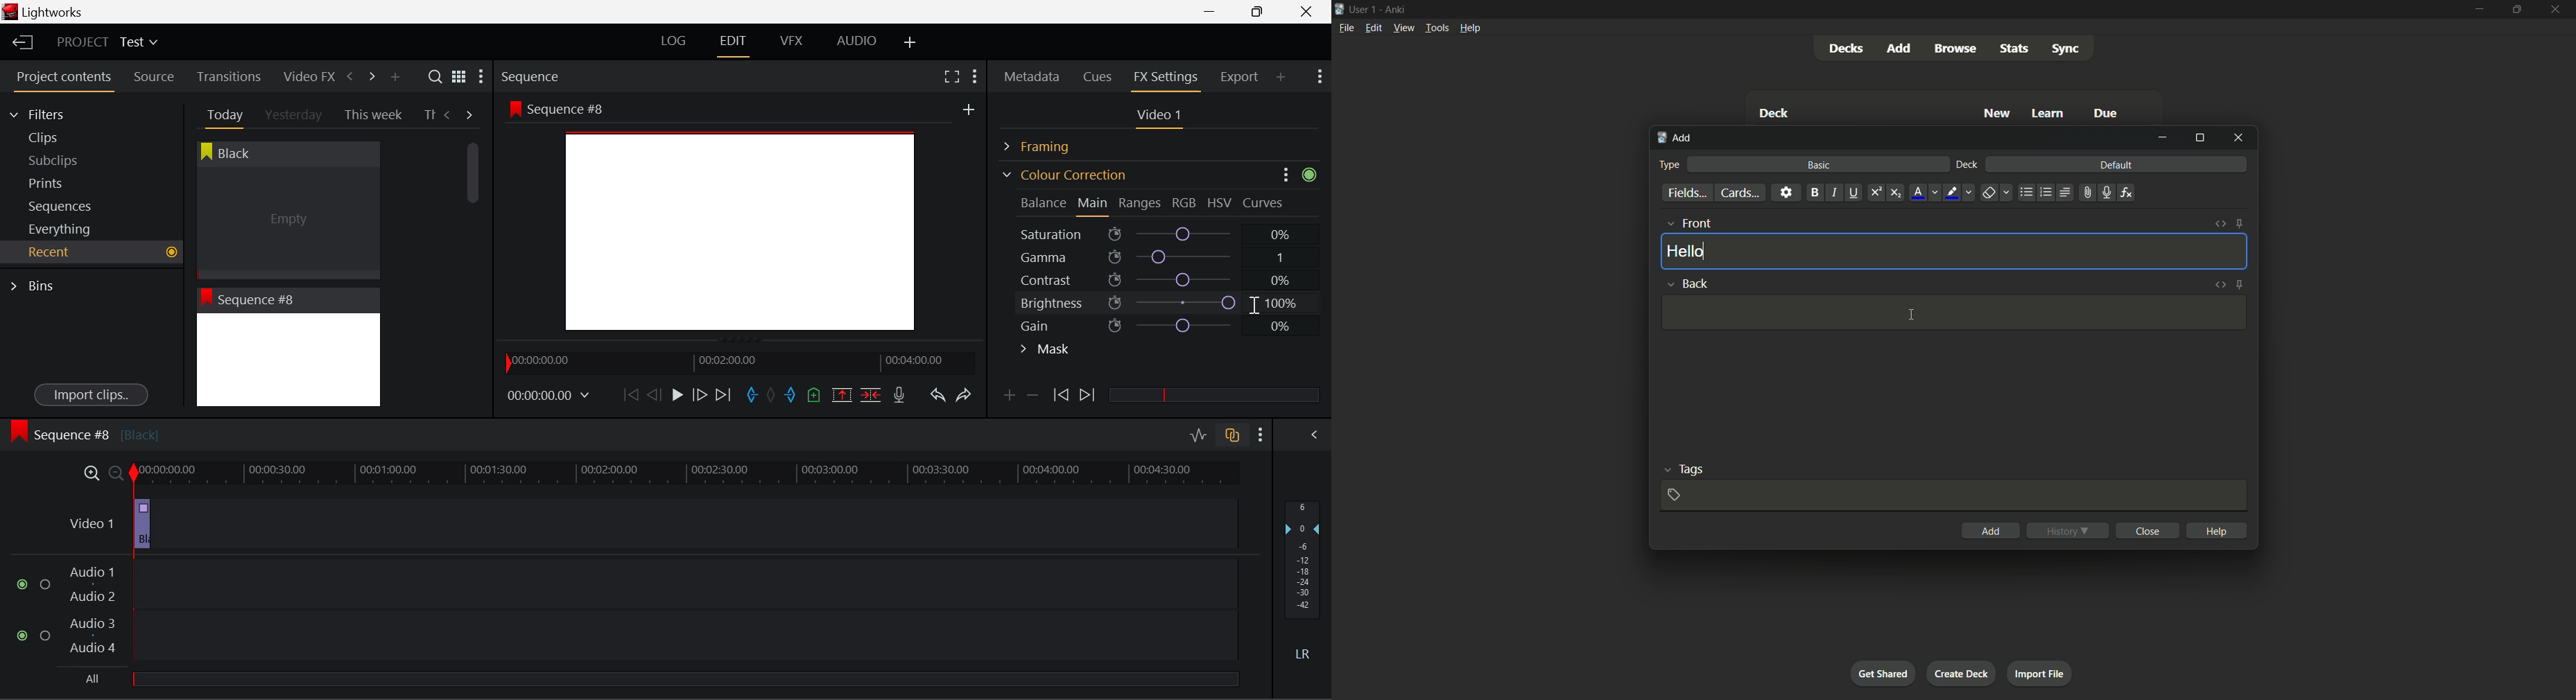 This screenshot has height=700, width=2576. What do you see at coordinates (2042, 673) in the screenshot?
I see `import file` at bounding box center [2042, 673].